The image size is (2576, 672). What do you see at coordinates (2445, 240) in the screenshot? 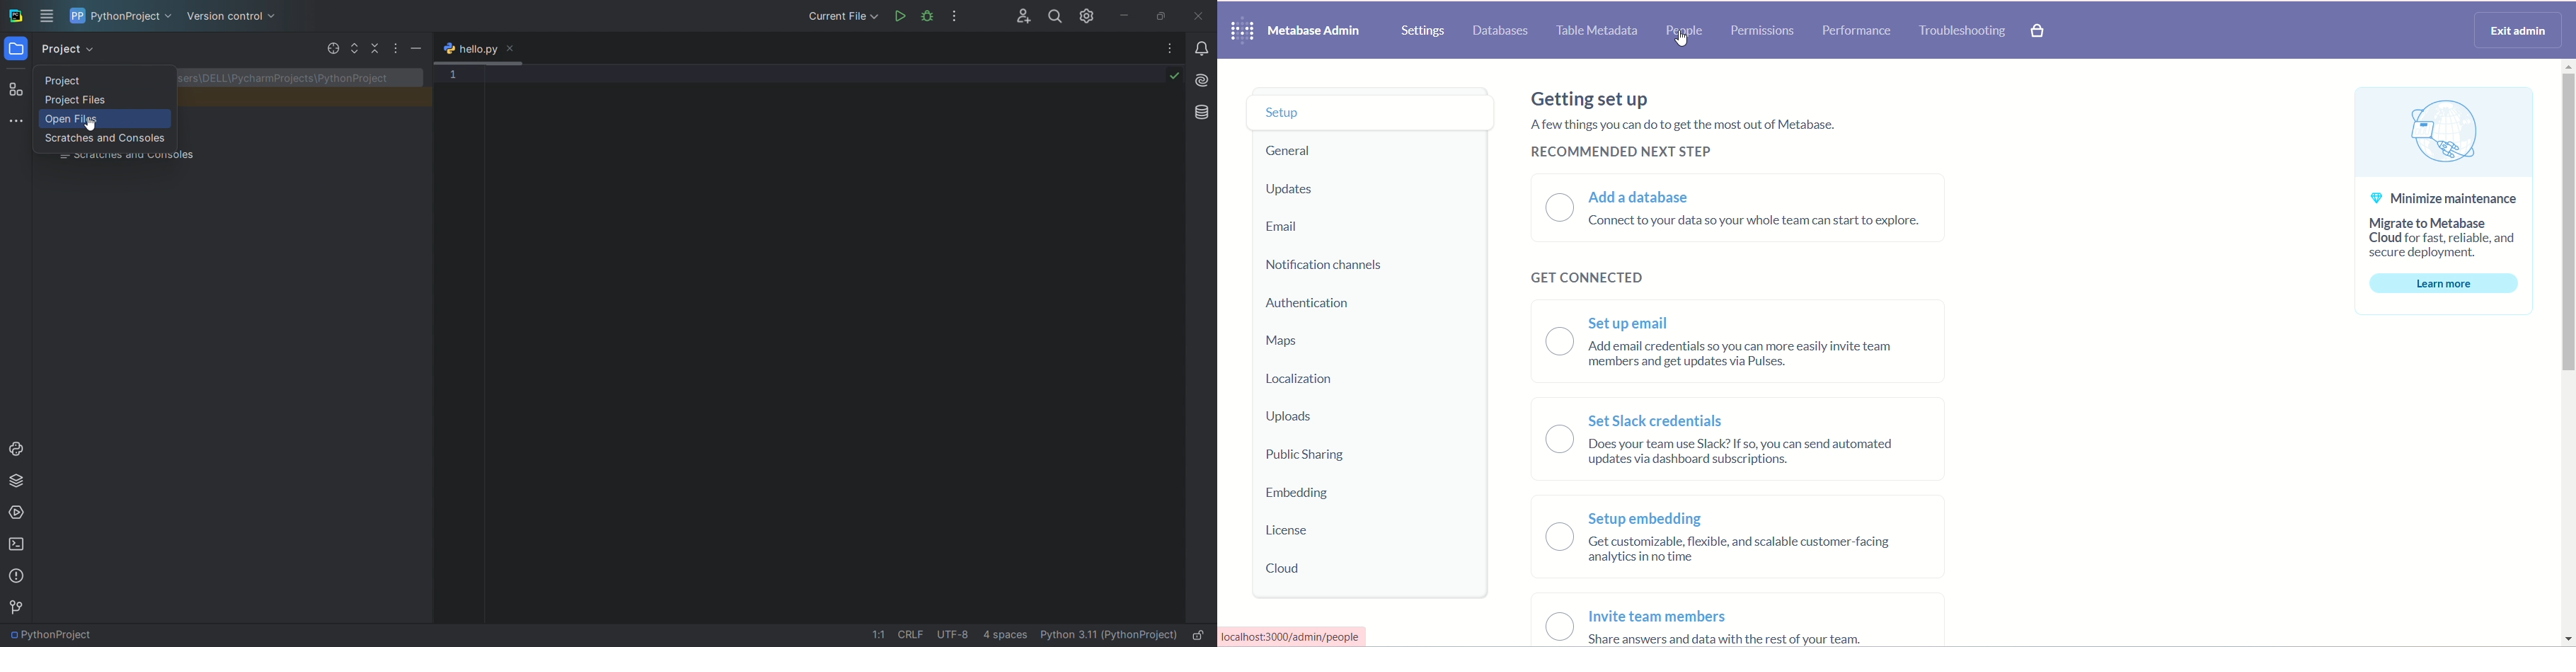
I see `text` at bounding box center [2445, 240].